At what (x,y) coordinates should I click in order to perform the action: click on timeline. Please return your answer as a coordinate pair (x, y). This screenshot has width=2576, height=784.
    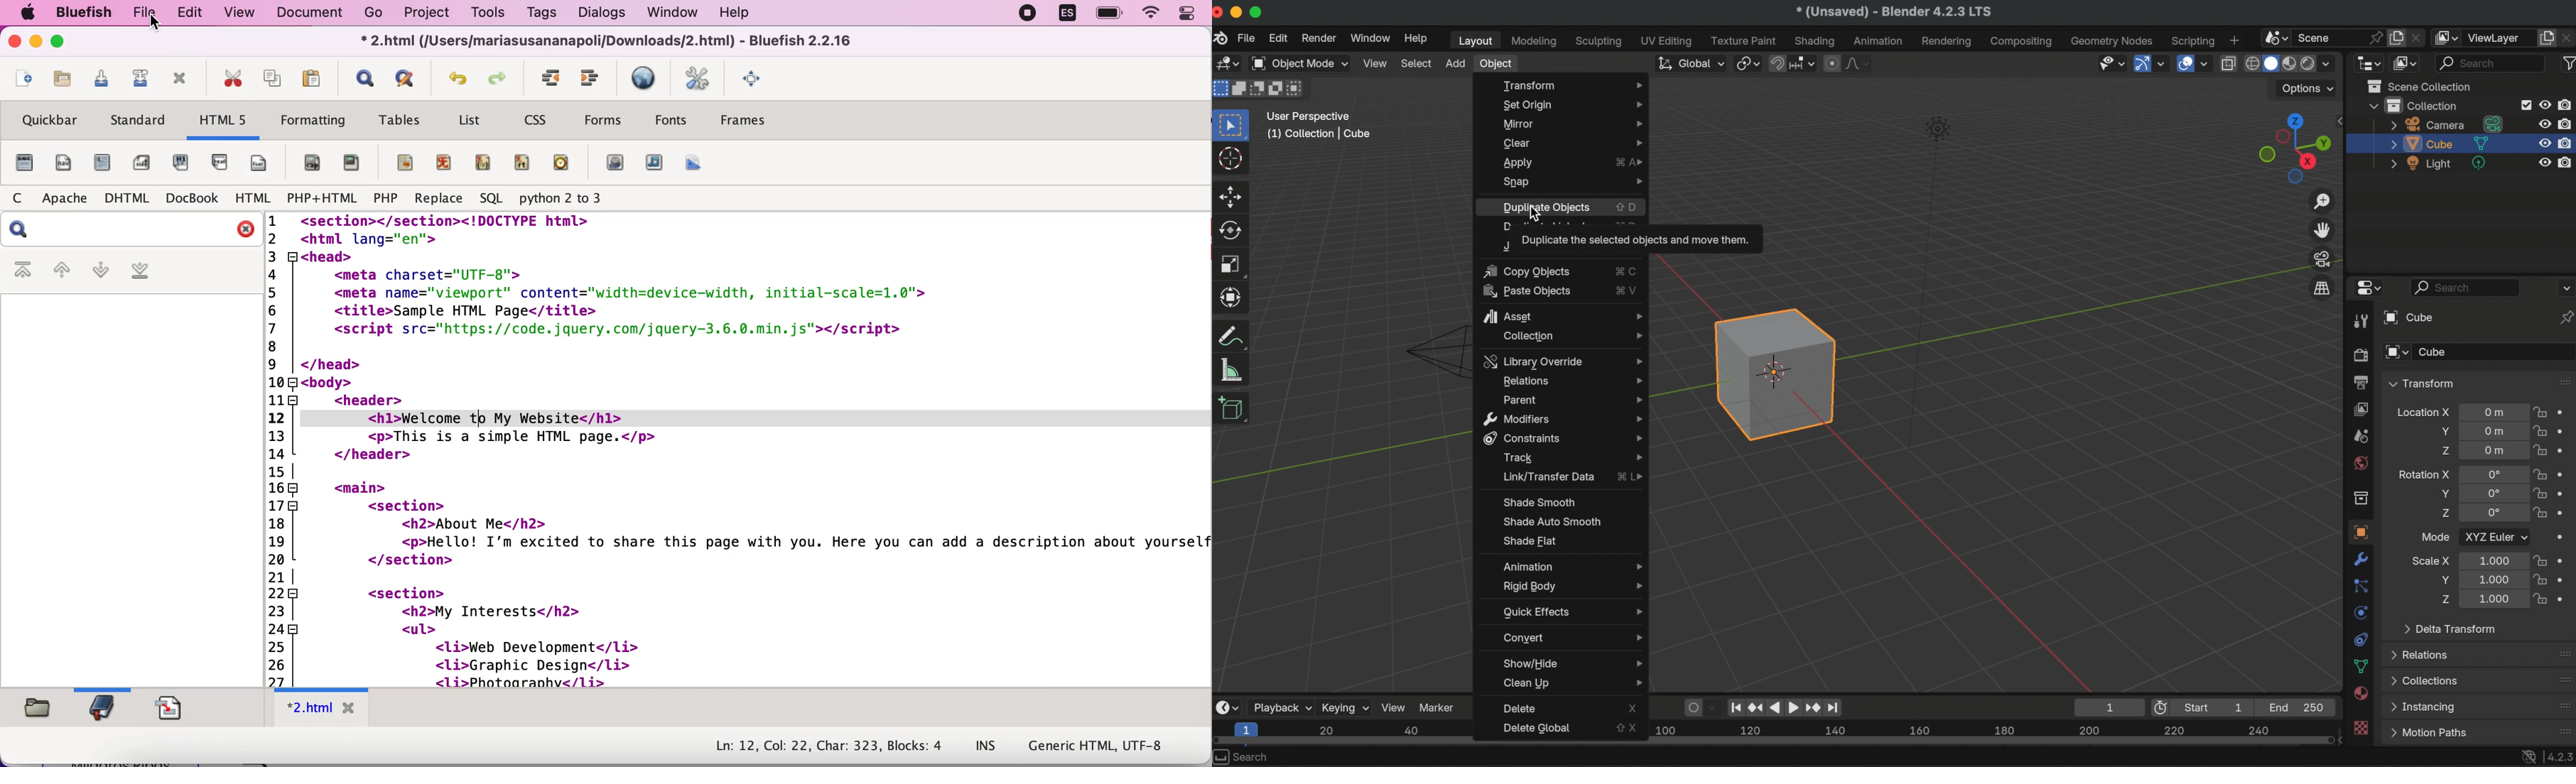
    Looking at the image, I should click on (1992, 736).